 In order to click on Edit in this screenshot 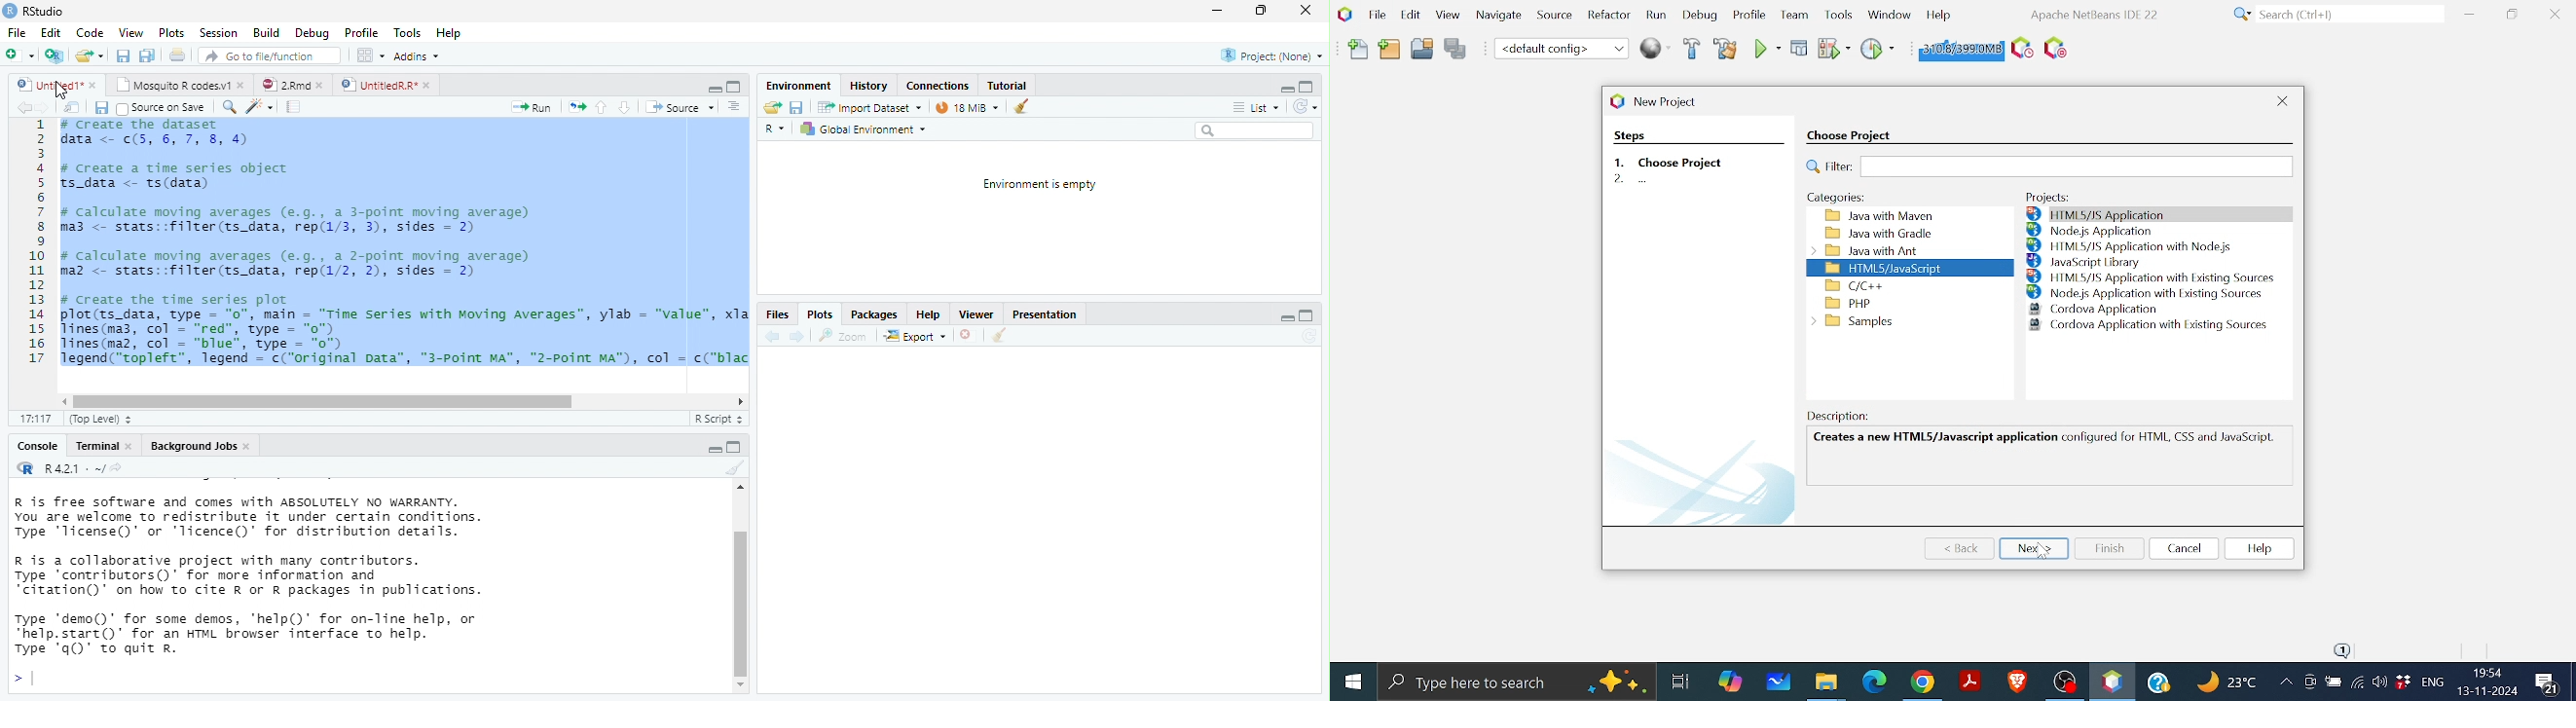, I will do `click(51, 32)`.